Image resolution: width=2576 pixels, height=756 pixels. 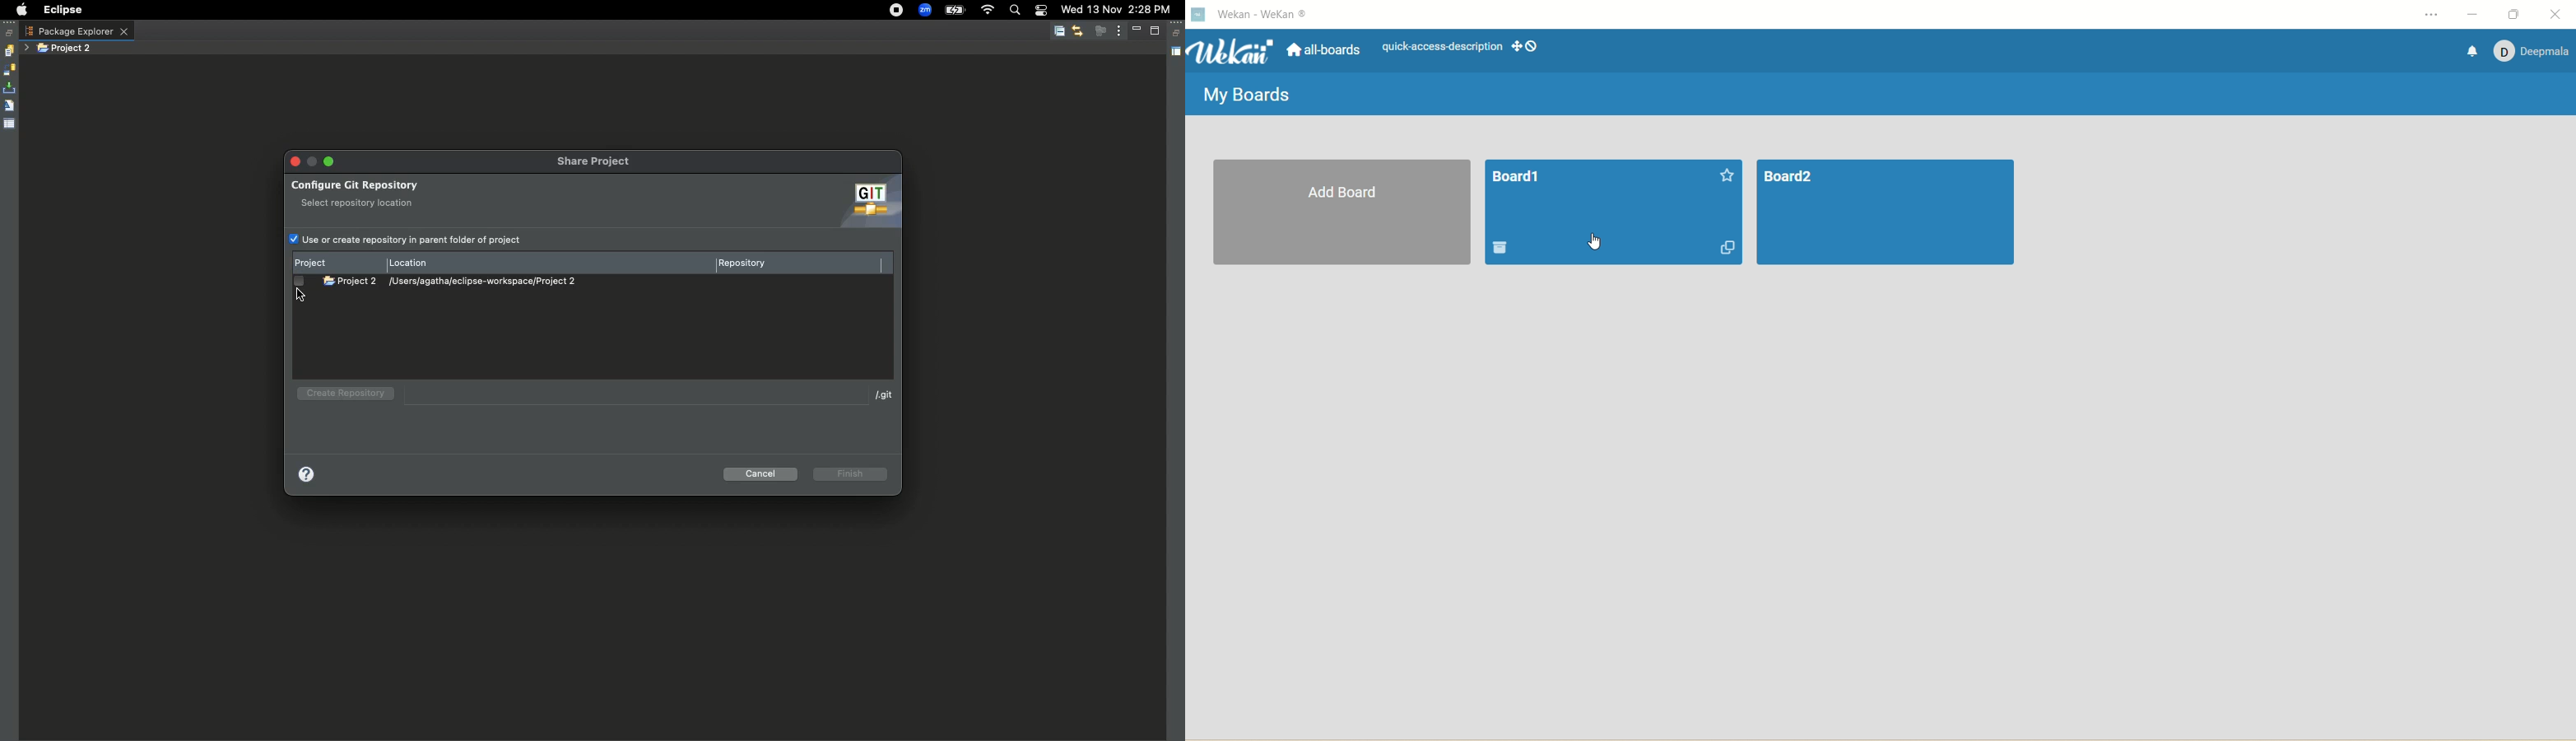 I want to click on logo, so click(x=1200, y=15).